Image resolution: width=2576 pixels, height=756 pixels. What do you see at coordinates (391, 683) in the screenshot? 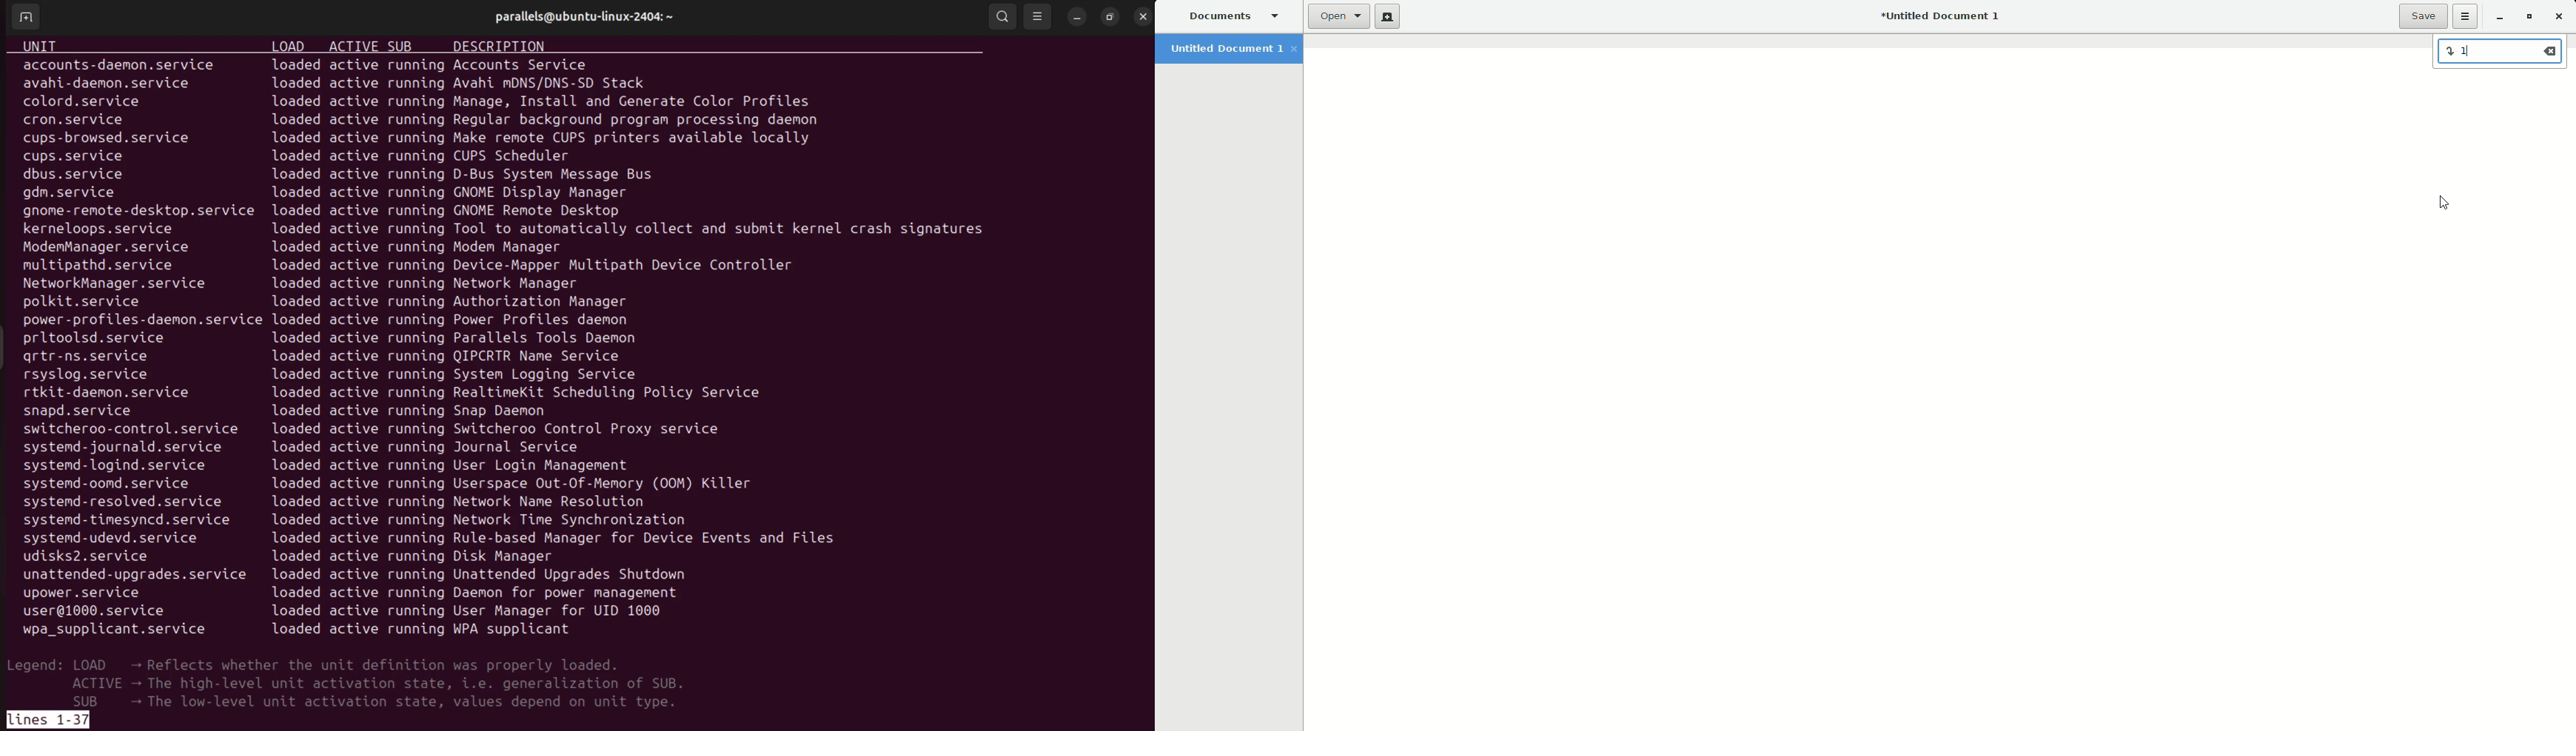
I see `active stauts description` at bounding box center [391, 683].